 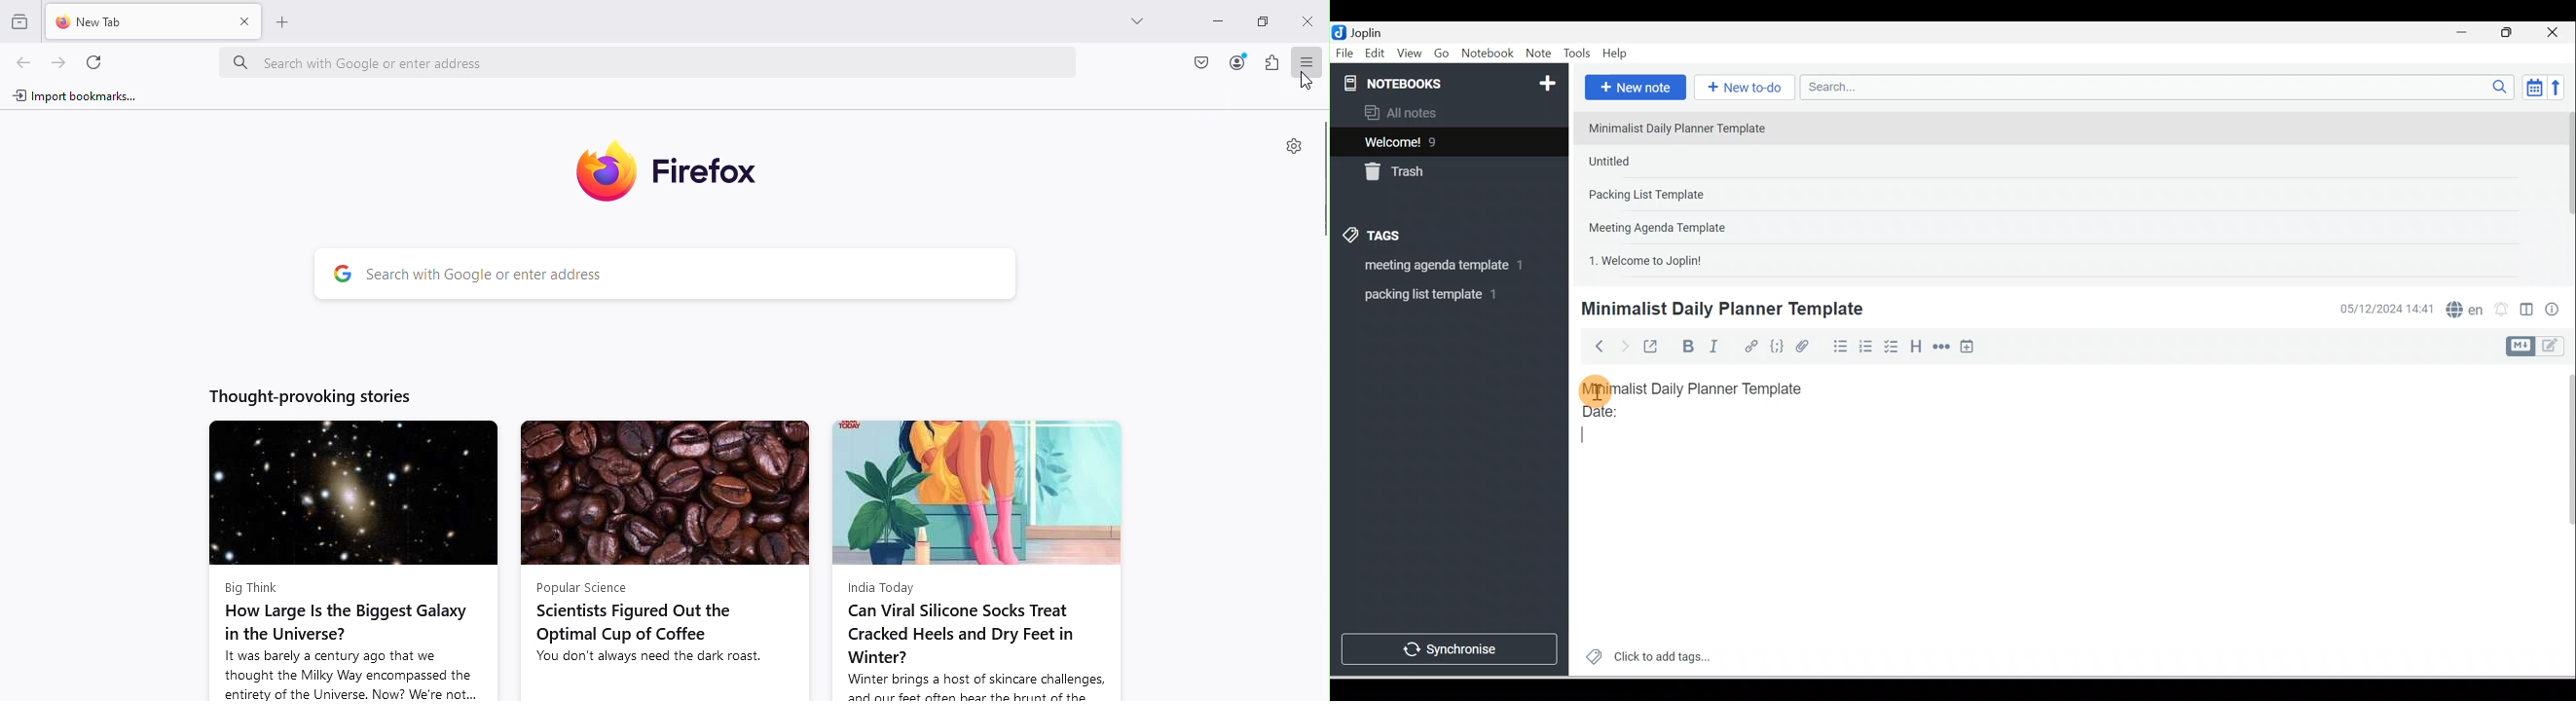 I want to click on Joplin, so click(x=1369, y=31).